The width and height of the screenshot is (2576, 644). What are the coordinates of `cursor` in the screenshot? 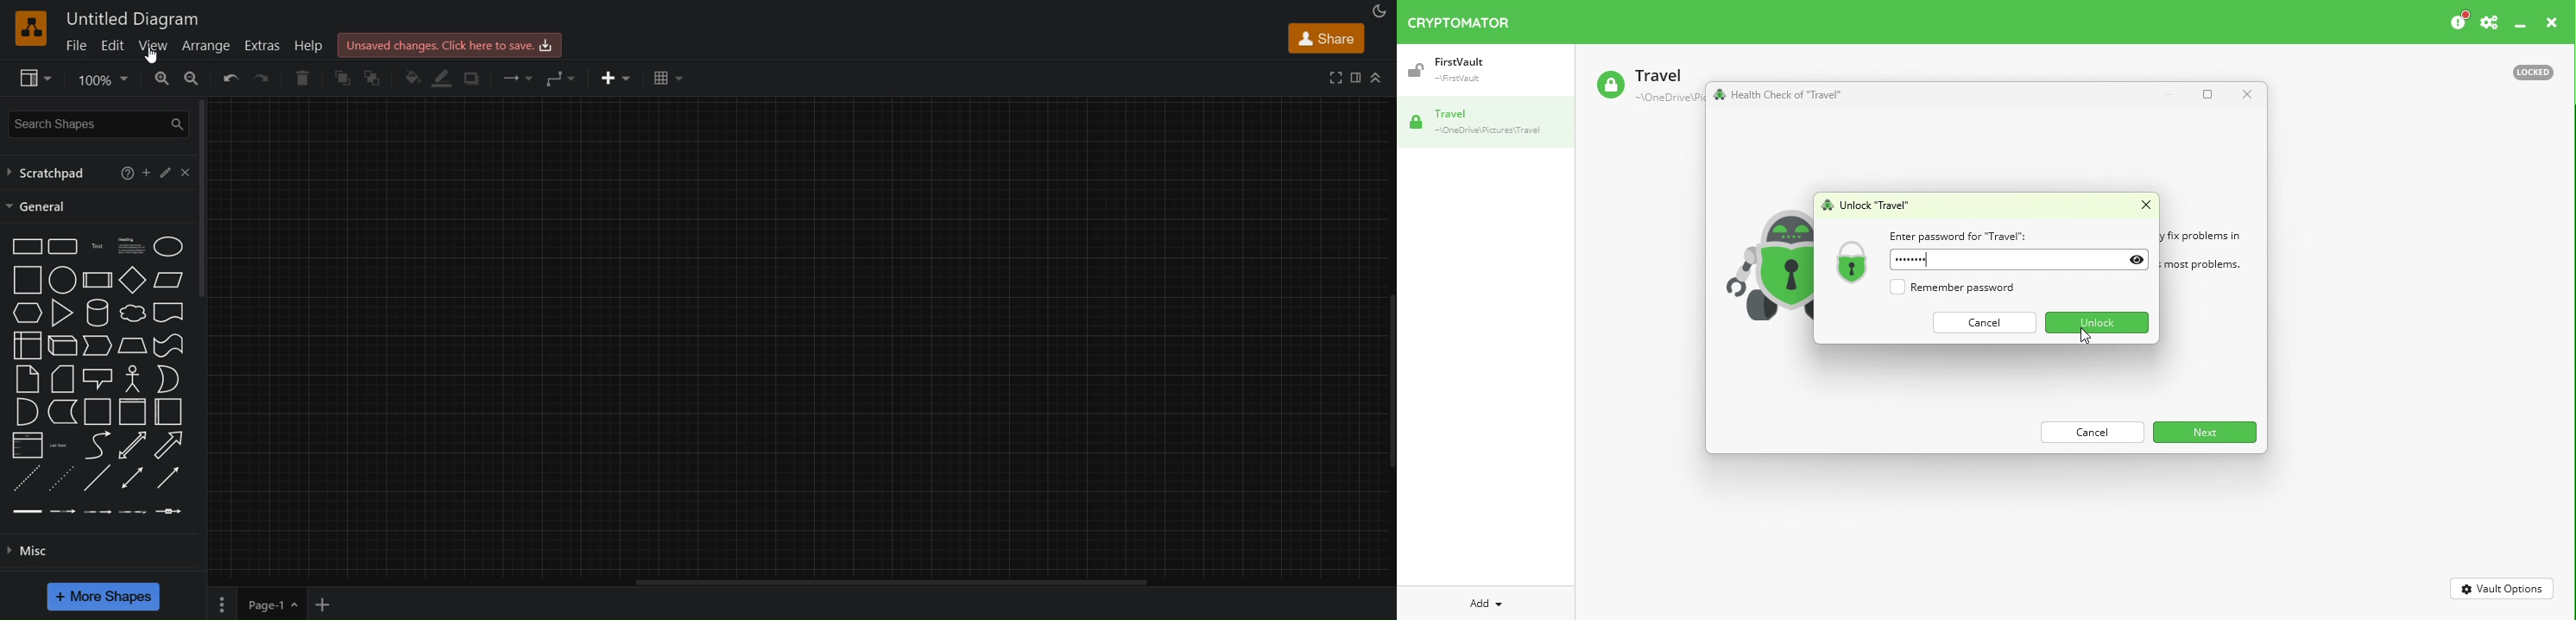 It's located at (154, 53).